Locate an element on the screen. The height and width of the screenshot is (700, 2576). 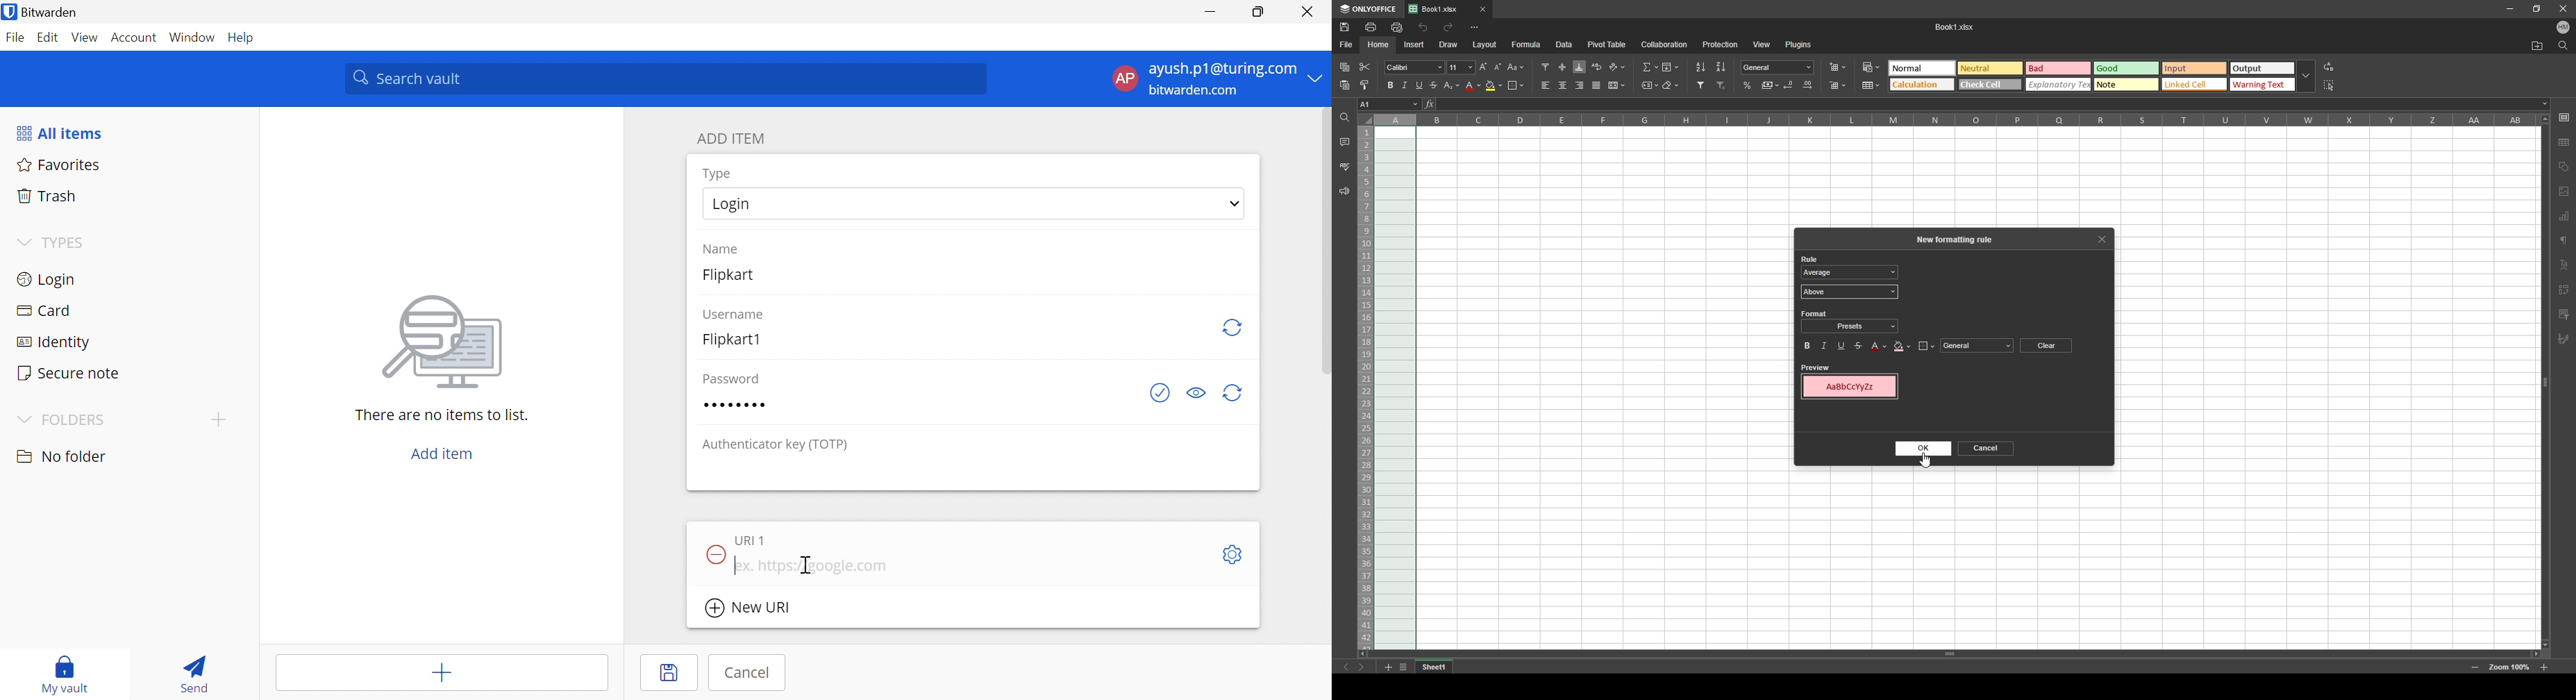
Booki .Xlsx is located at coordinates (1955, 27).